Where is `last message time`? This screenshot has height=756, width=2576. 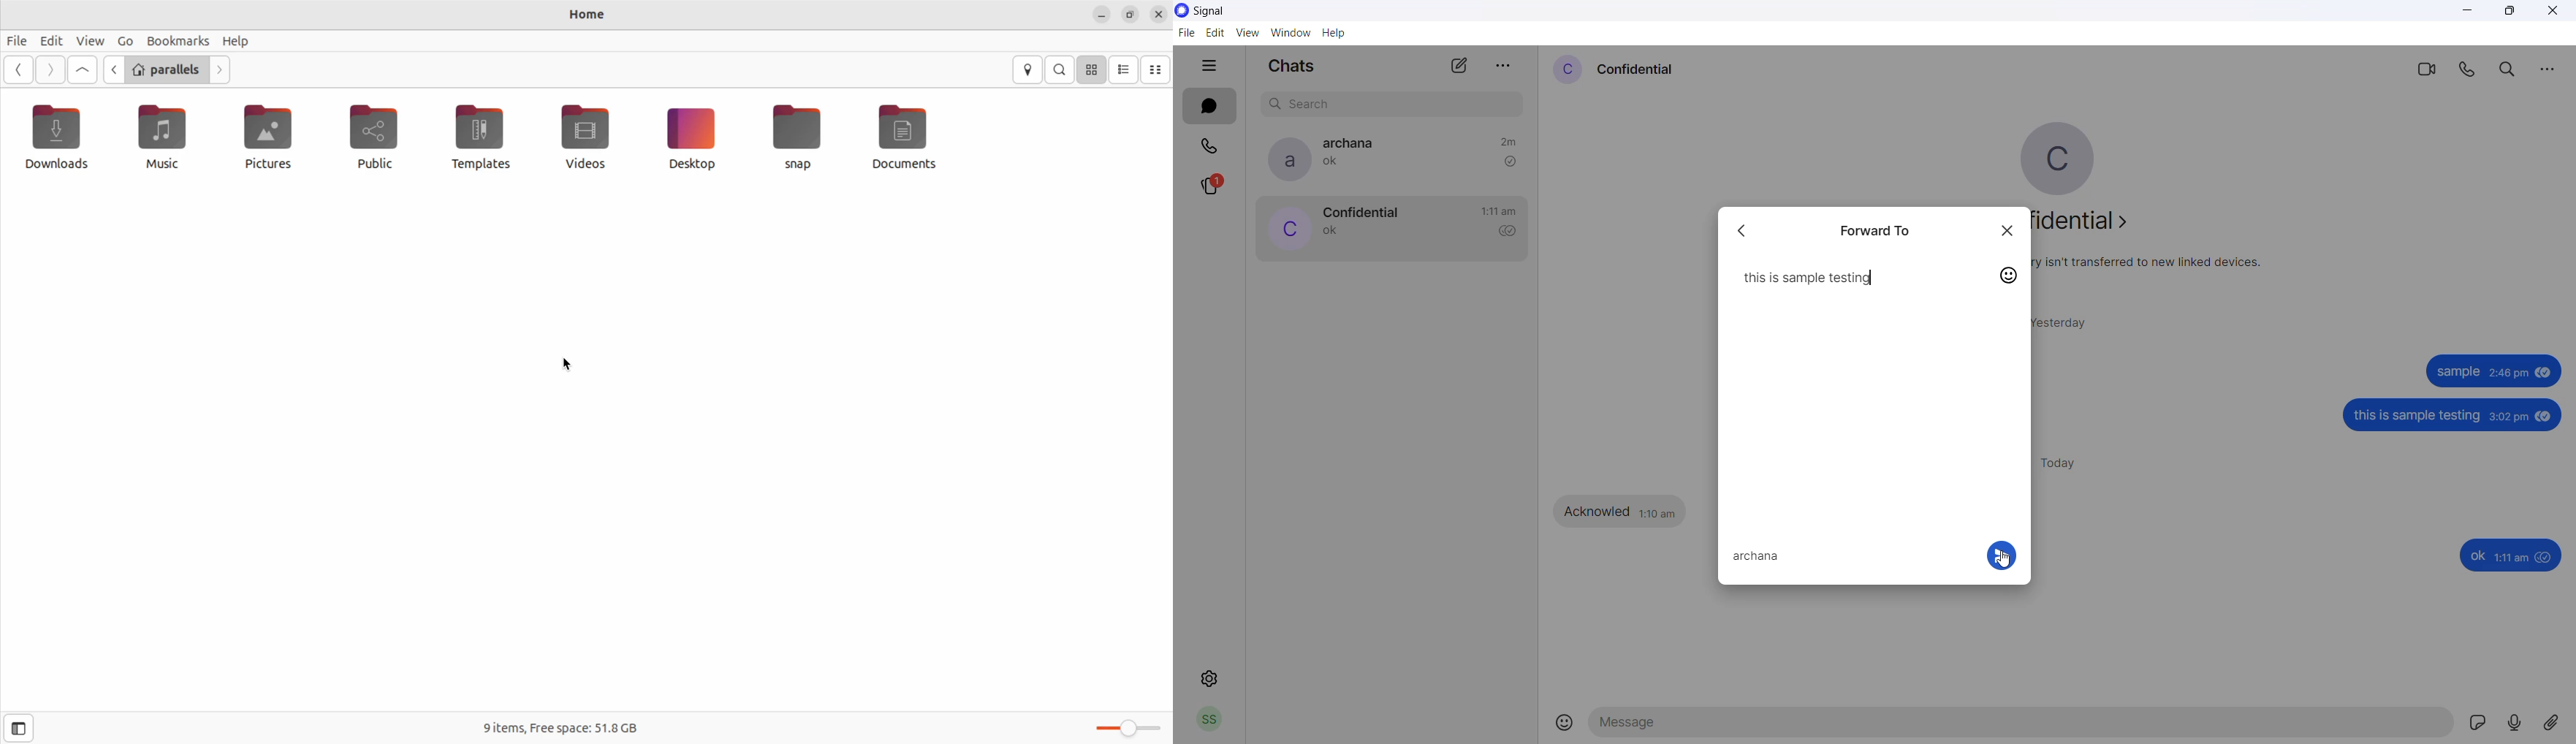
last message time is located at coordinates (1499, 211).